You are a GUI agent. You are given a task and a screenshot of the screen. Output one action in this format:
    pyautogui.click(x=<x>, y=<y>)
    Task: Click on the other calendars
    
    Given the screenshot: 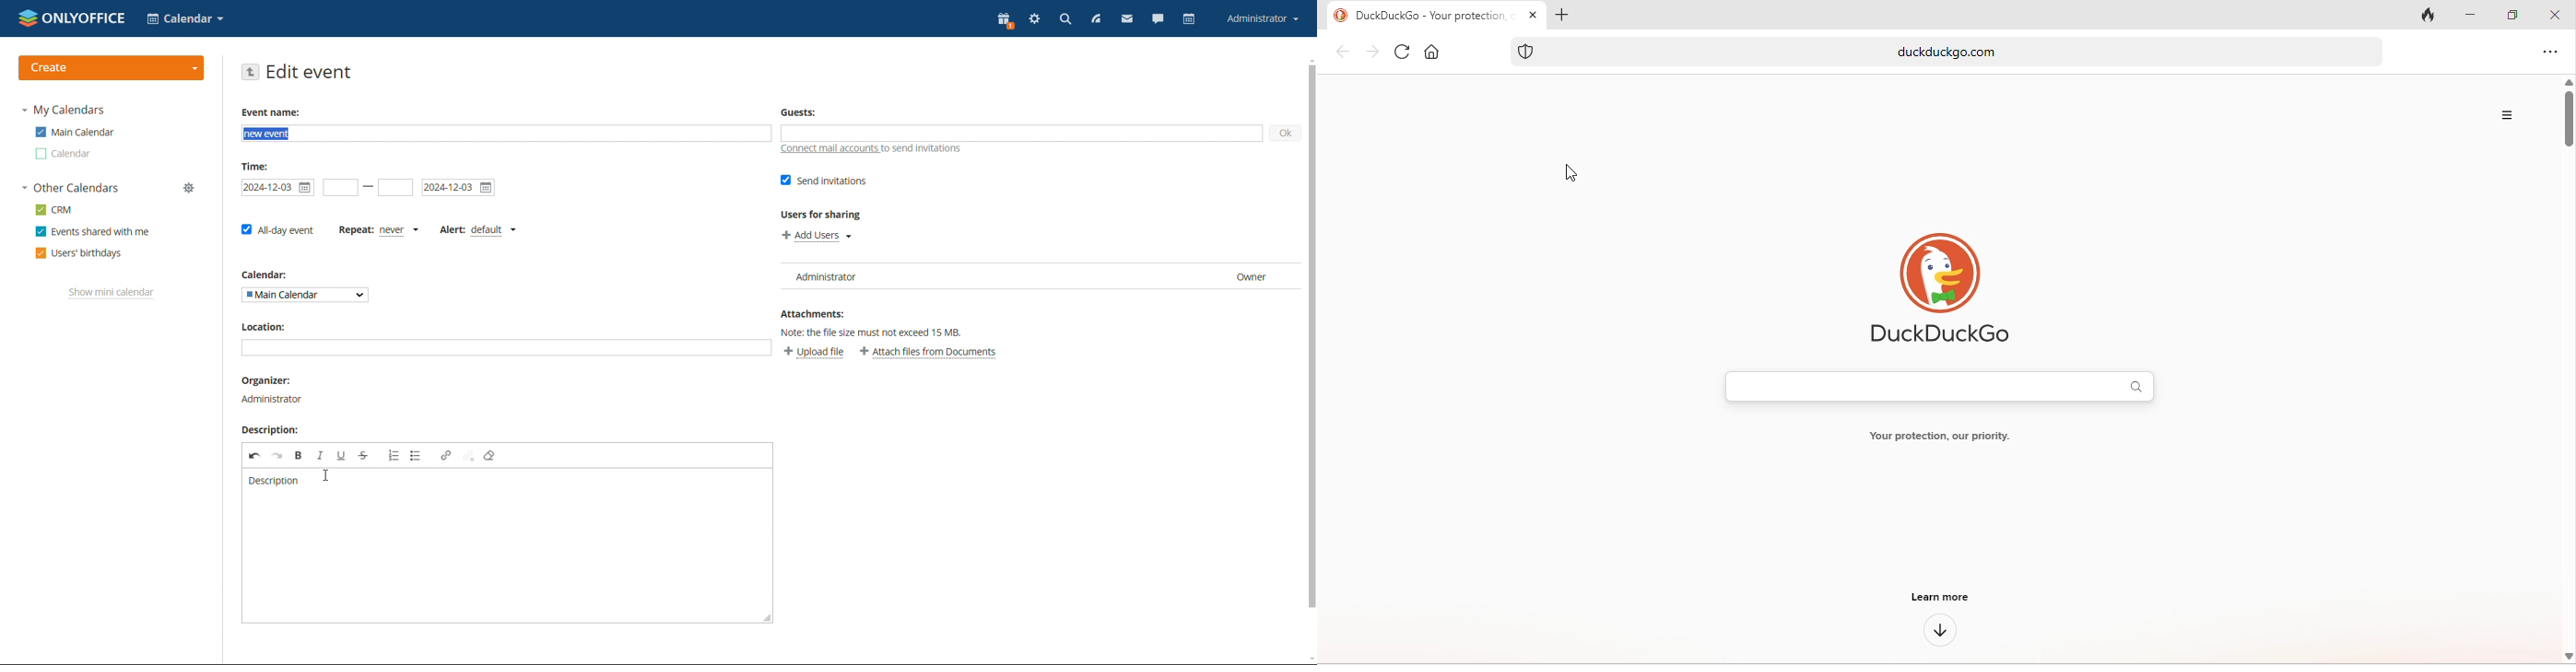 What is the action you would take?
    pyautogui.click(x=69, y=188)
    